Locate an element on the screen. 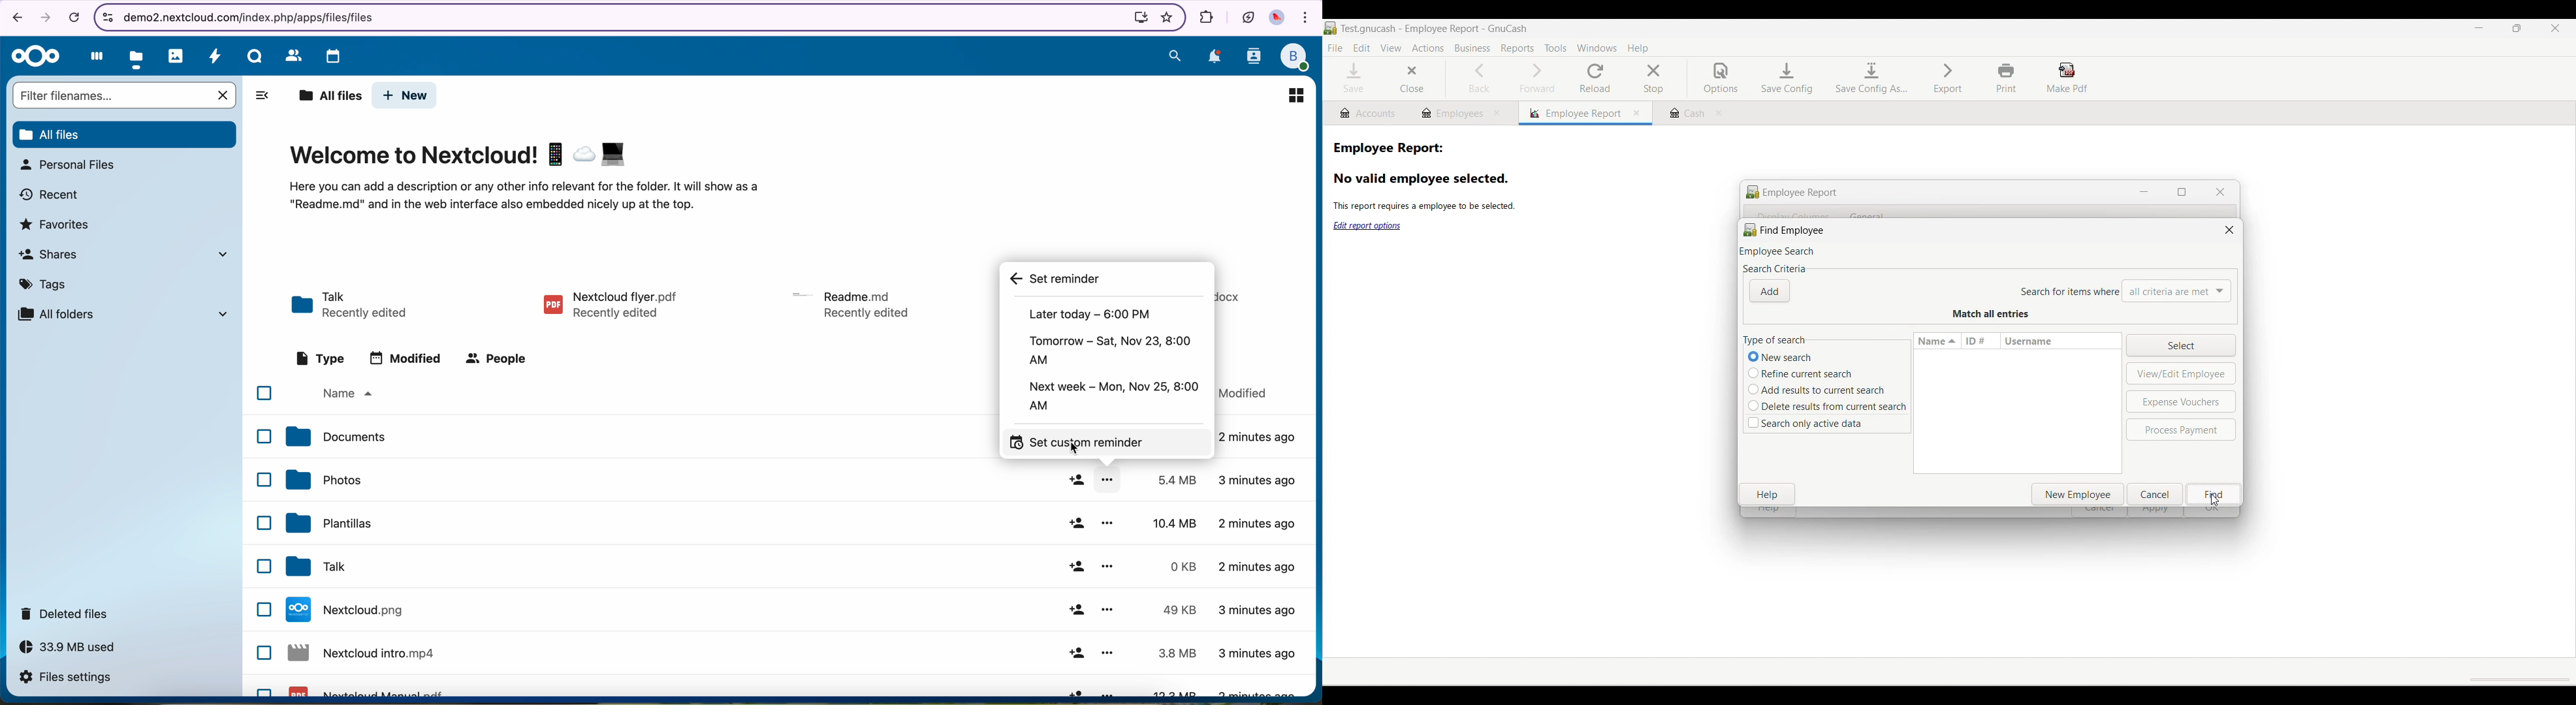 The height and width of the screenshot is (728, 2576). Employee ID column is located at coordinates (1980, 341).